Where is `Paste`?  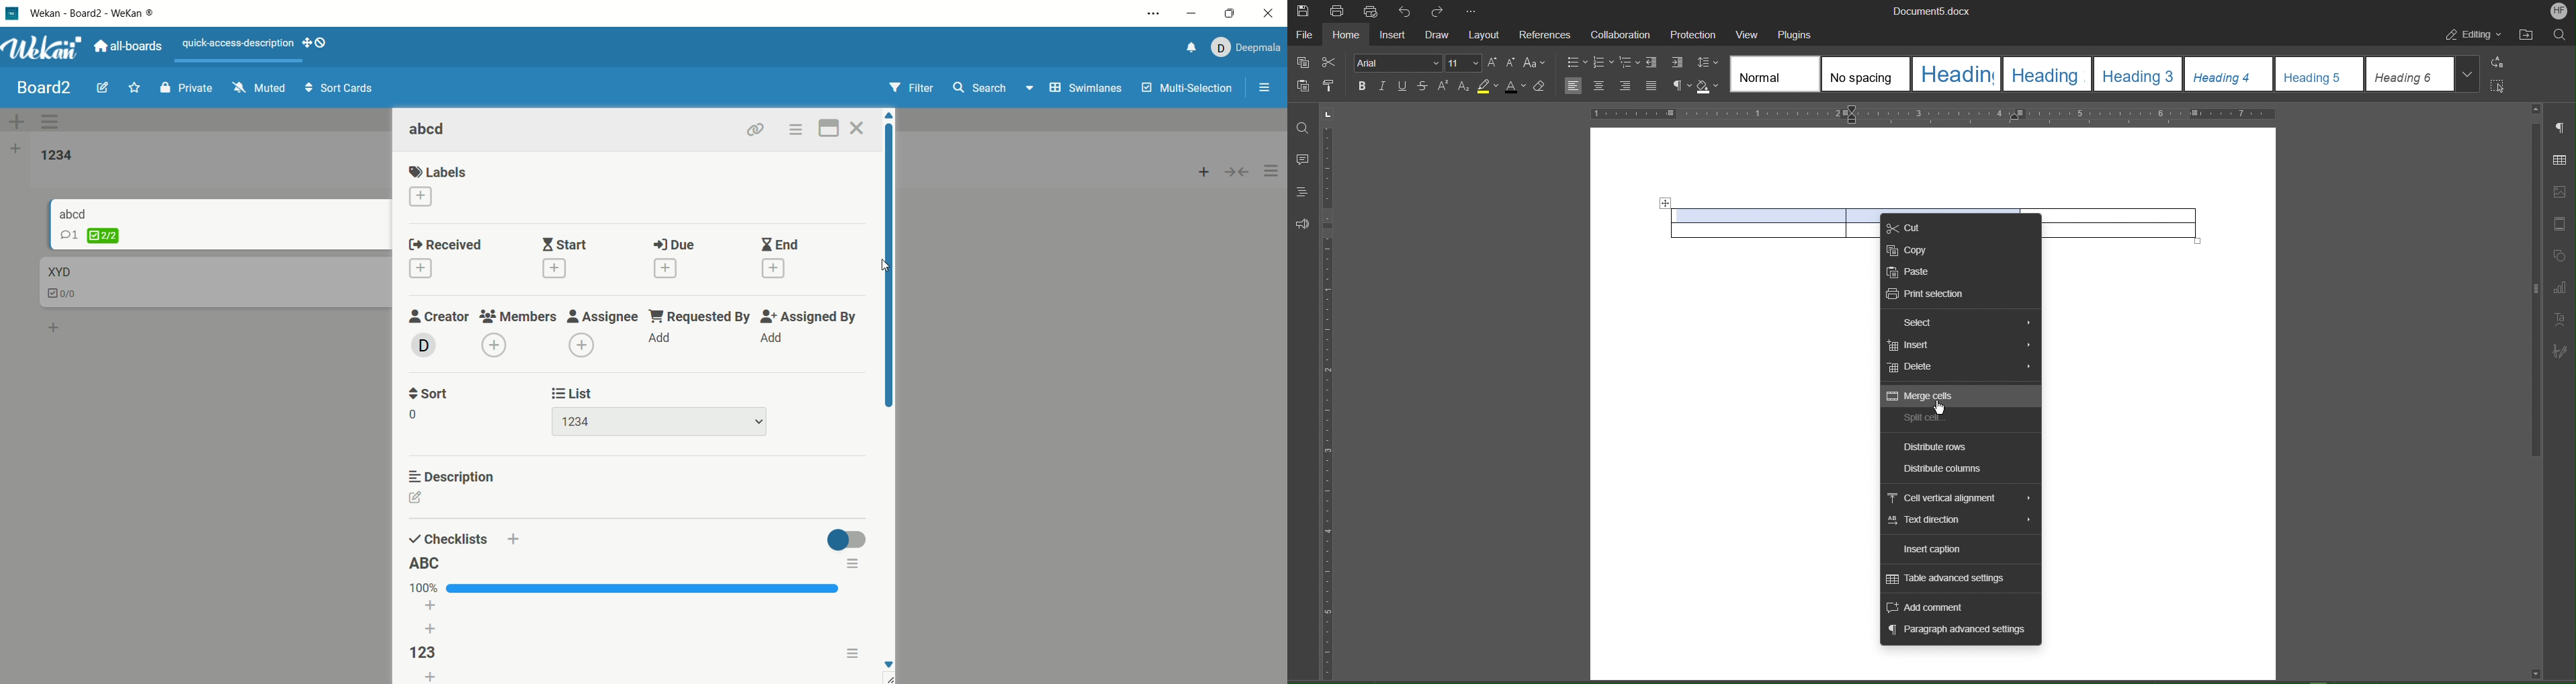 Paste is located at coordinates (1300, 87).